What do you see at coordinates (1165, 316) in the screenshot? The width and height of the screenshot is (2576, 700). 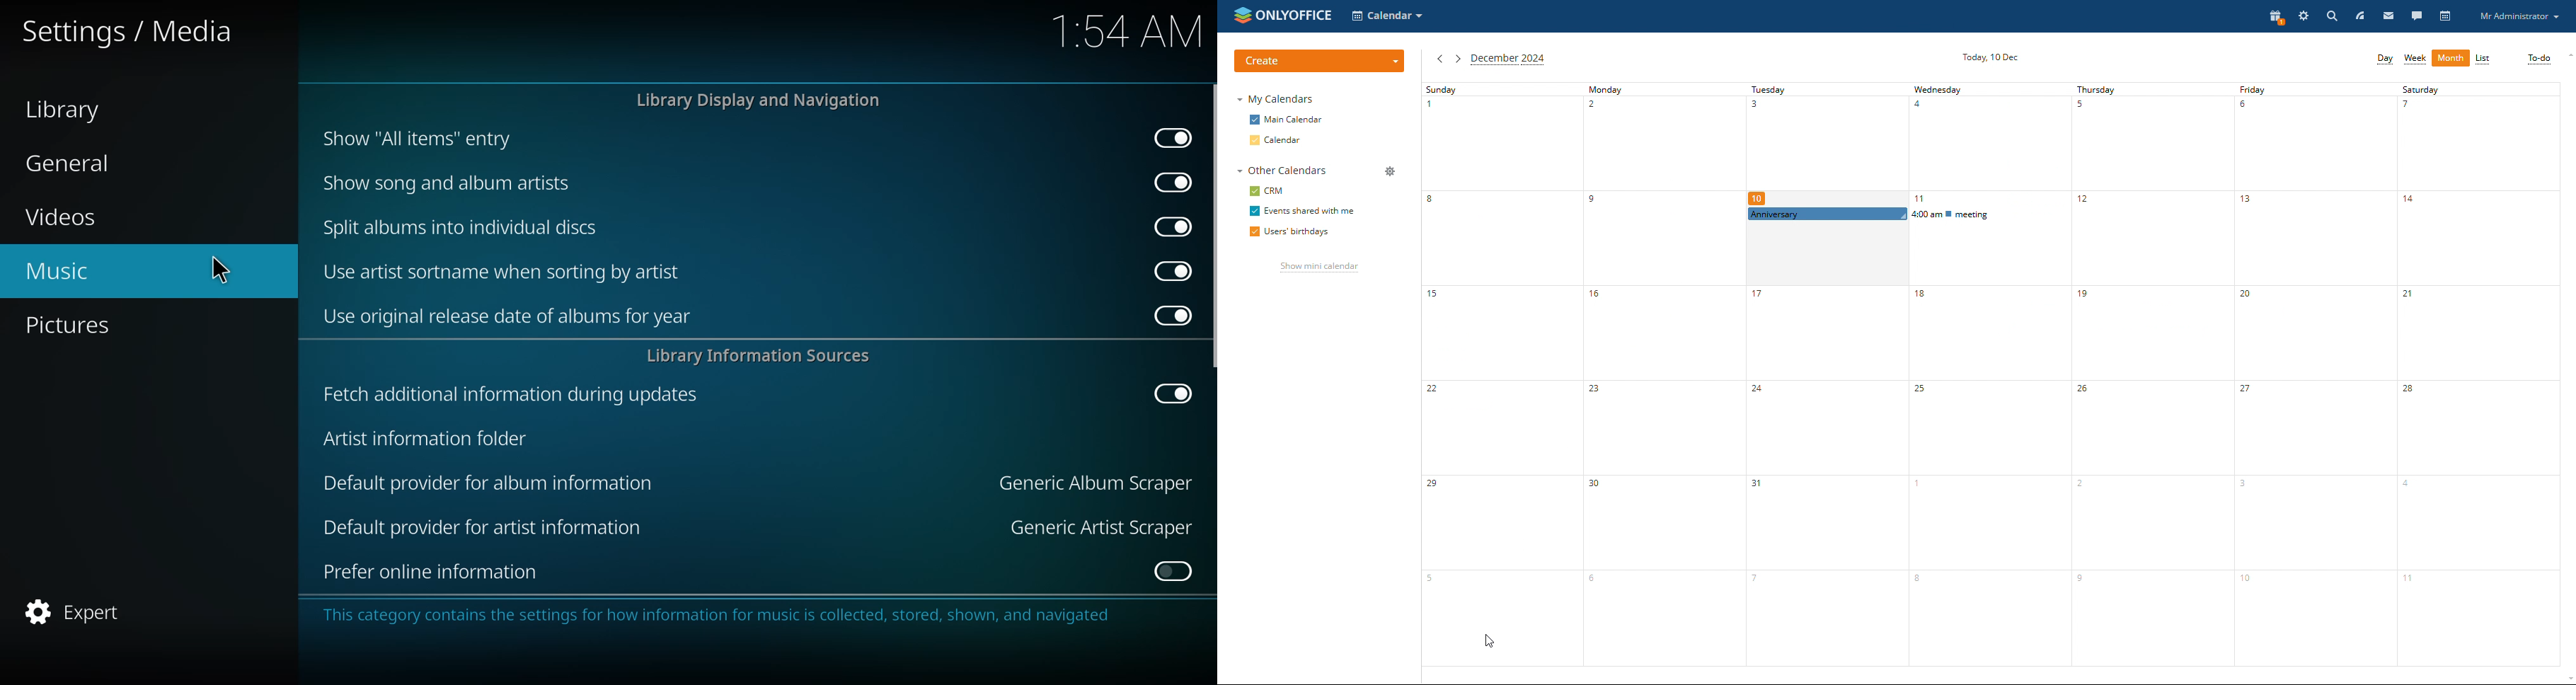 I see `enabled` at bounding box center [1165, 316].